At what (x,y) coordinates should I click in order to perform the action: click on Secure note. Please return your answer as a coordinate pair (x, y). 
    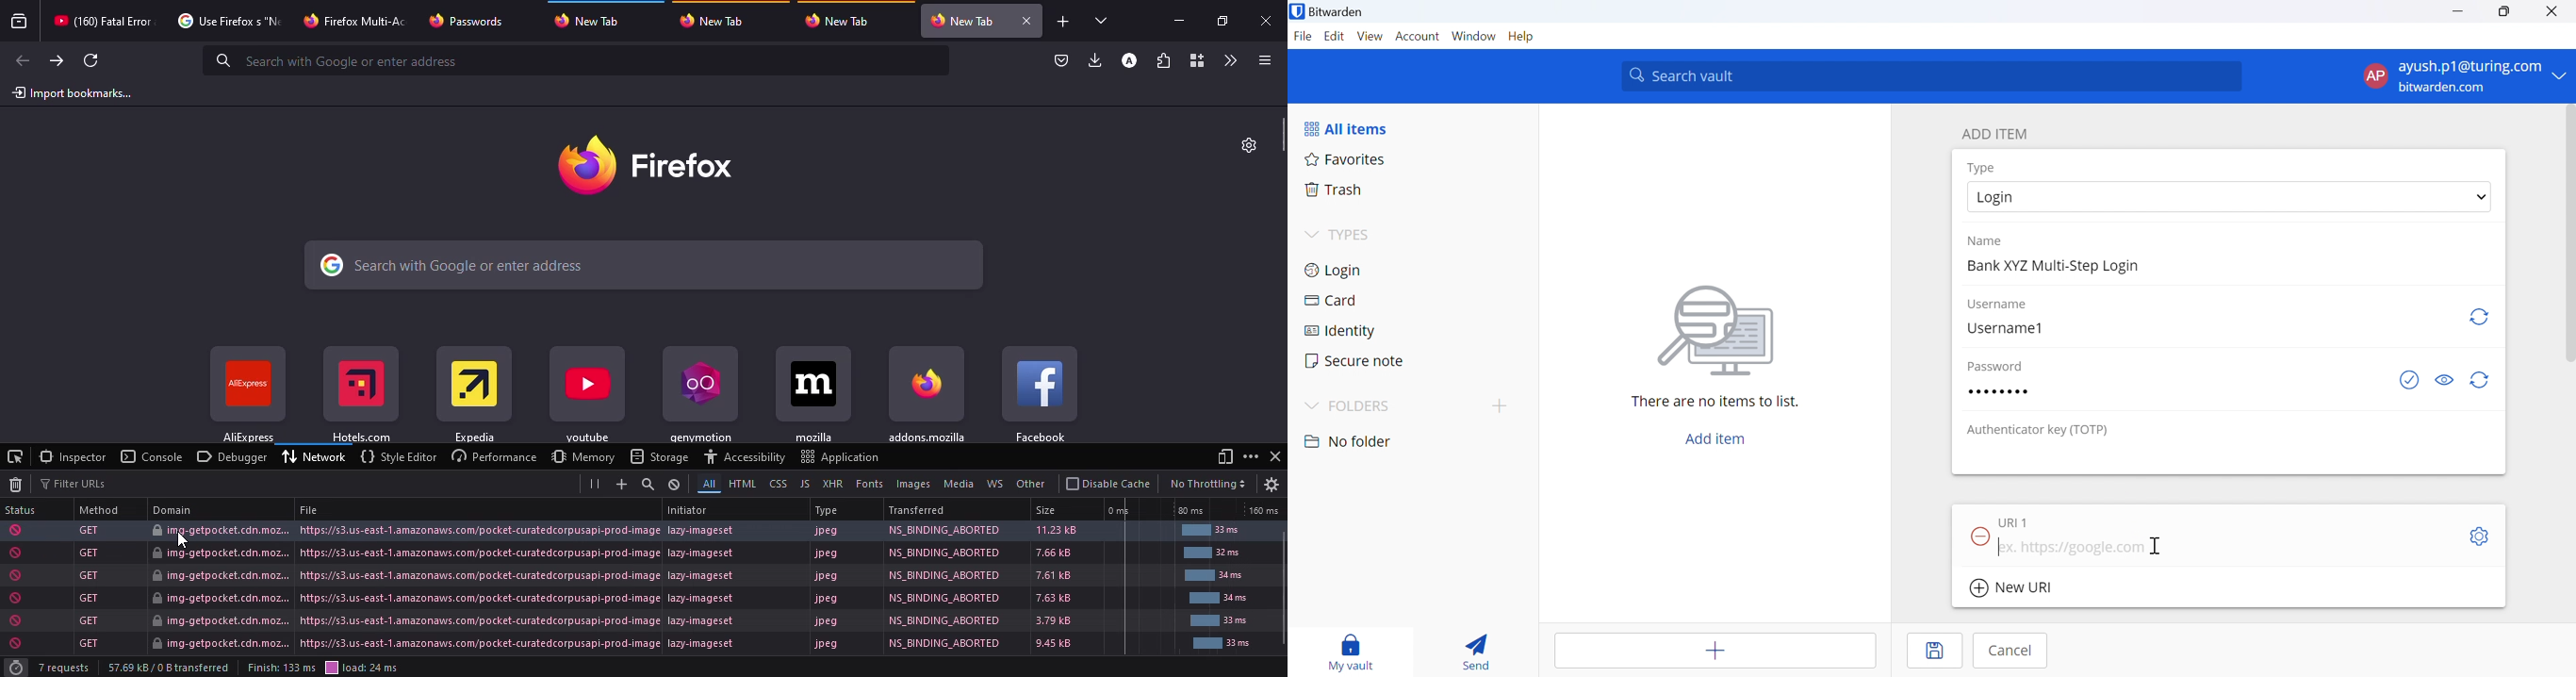
    Looking at the image, I should click on (1357, 362).